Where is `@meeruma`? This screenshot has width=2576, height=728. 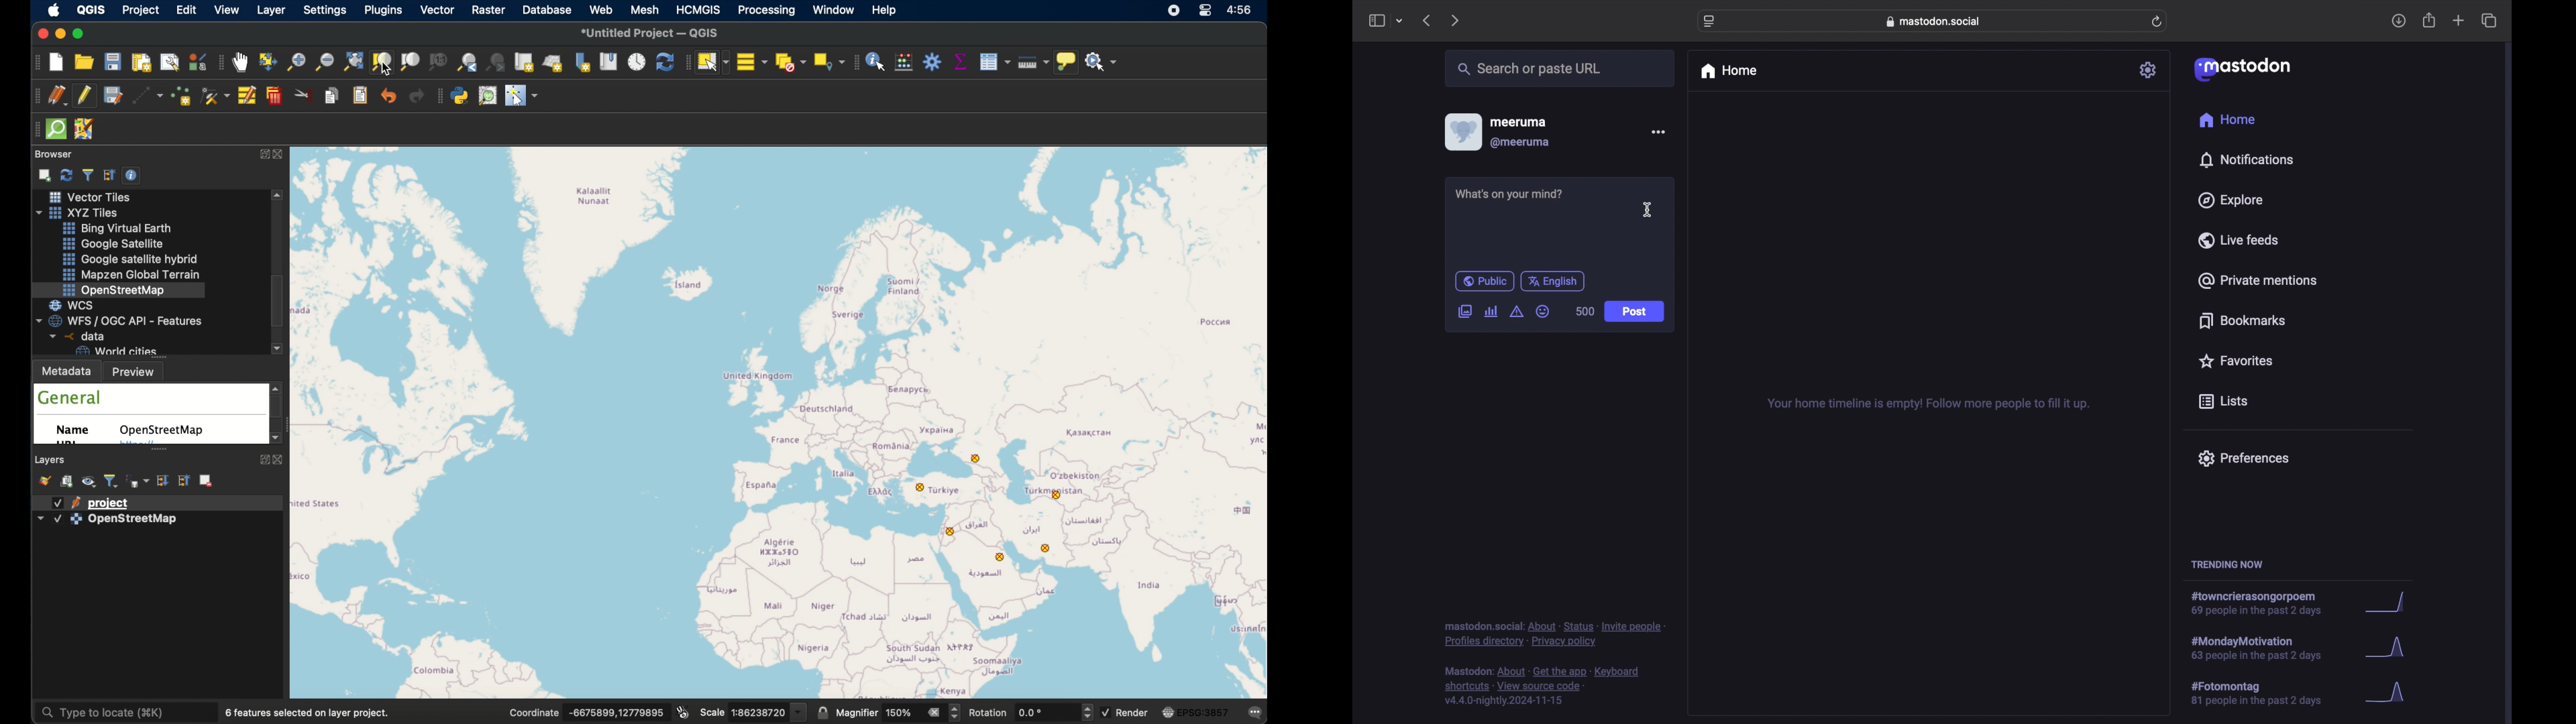 @meeruma is located at coordinates (1520, 143).